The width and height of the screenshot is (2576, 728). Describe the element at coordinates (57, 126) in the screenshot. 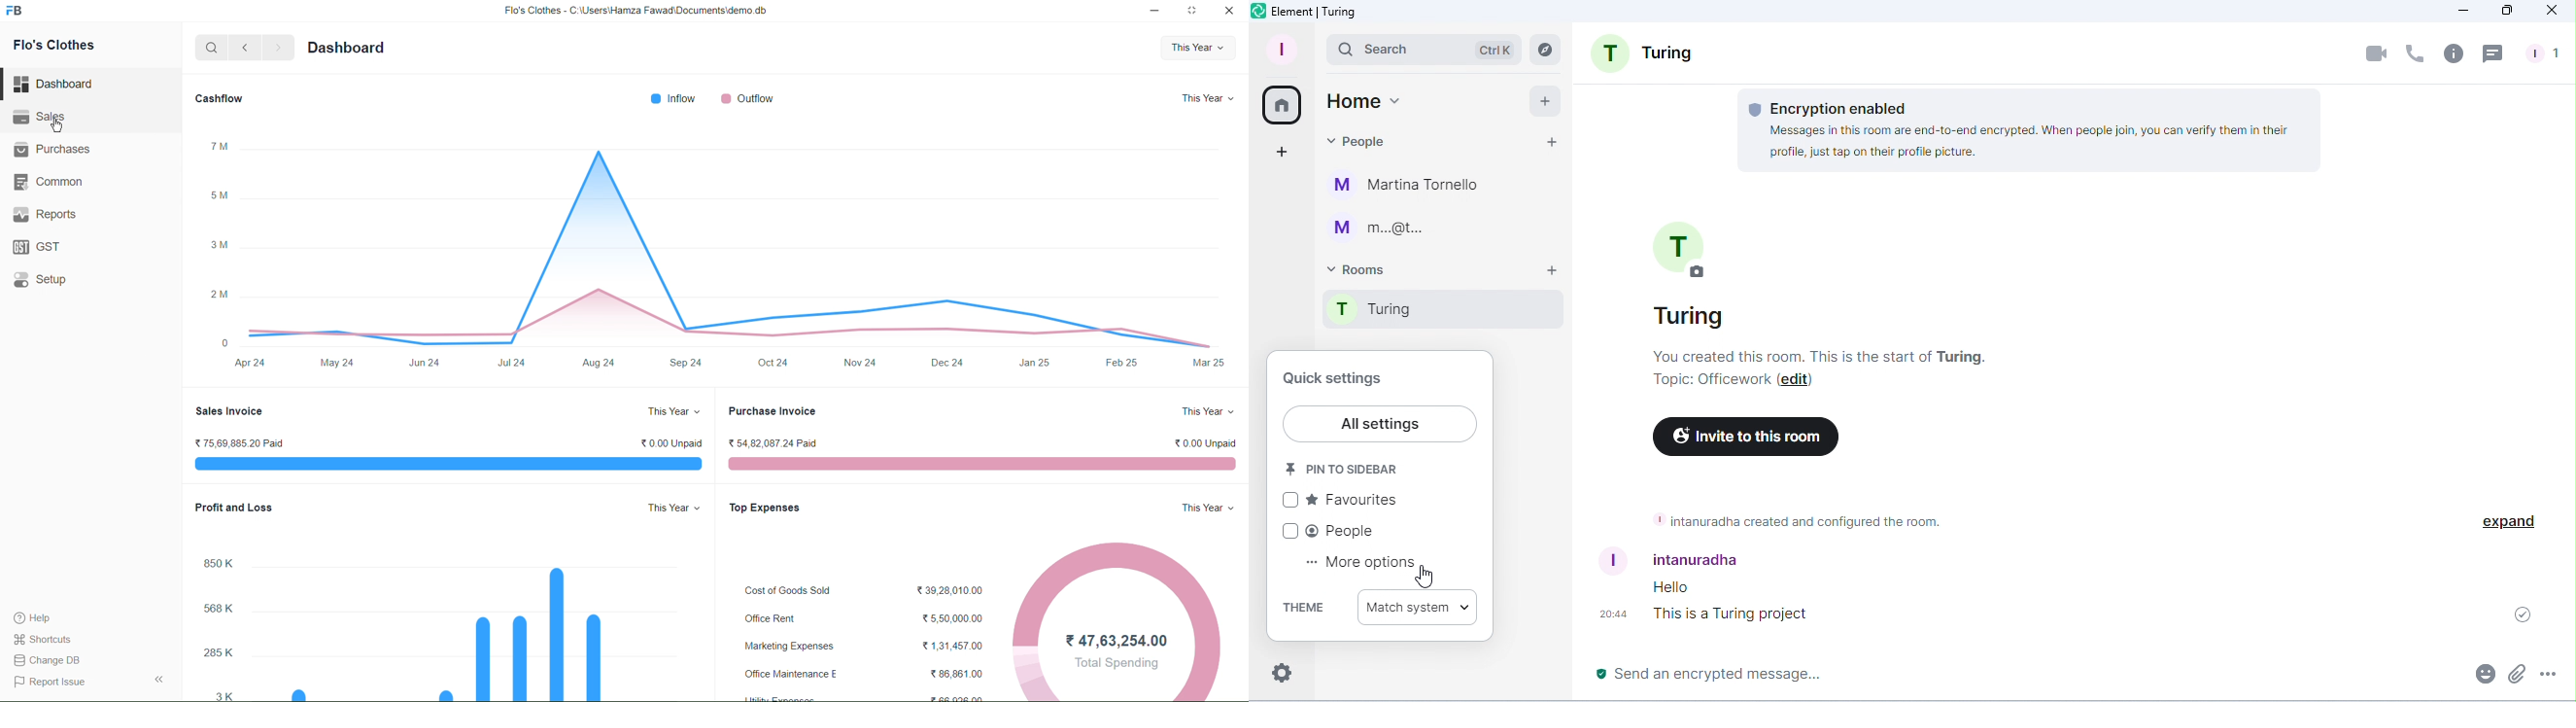

I see `cursor` at that location.